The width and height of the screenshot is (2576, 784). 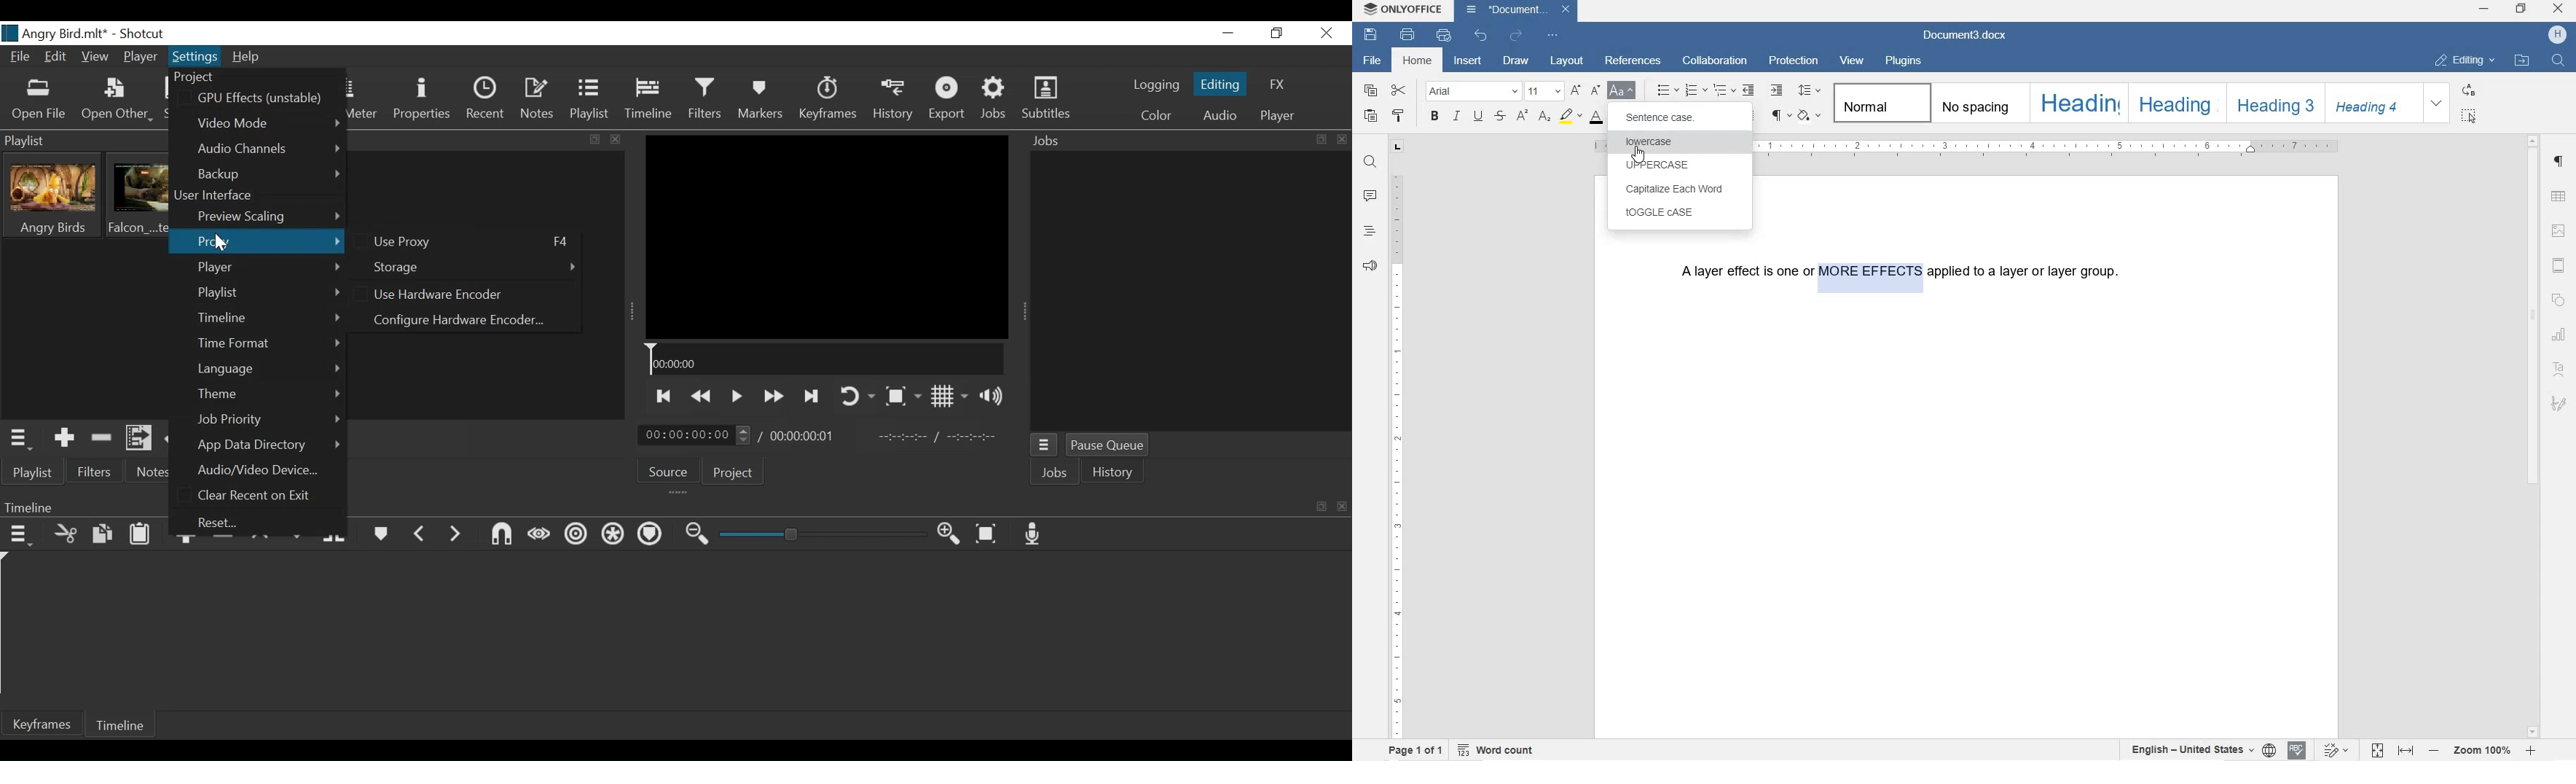 What do you see at coordinates (1522, 116) in the screenshot?
I see `SUPERSCRIPT` at bounding box center [1522, 116].